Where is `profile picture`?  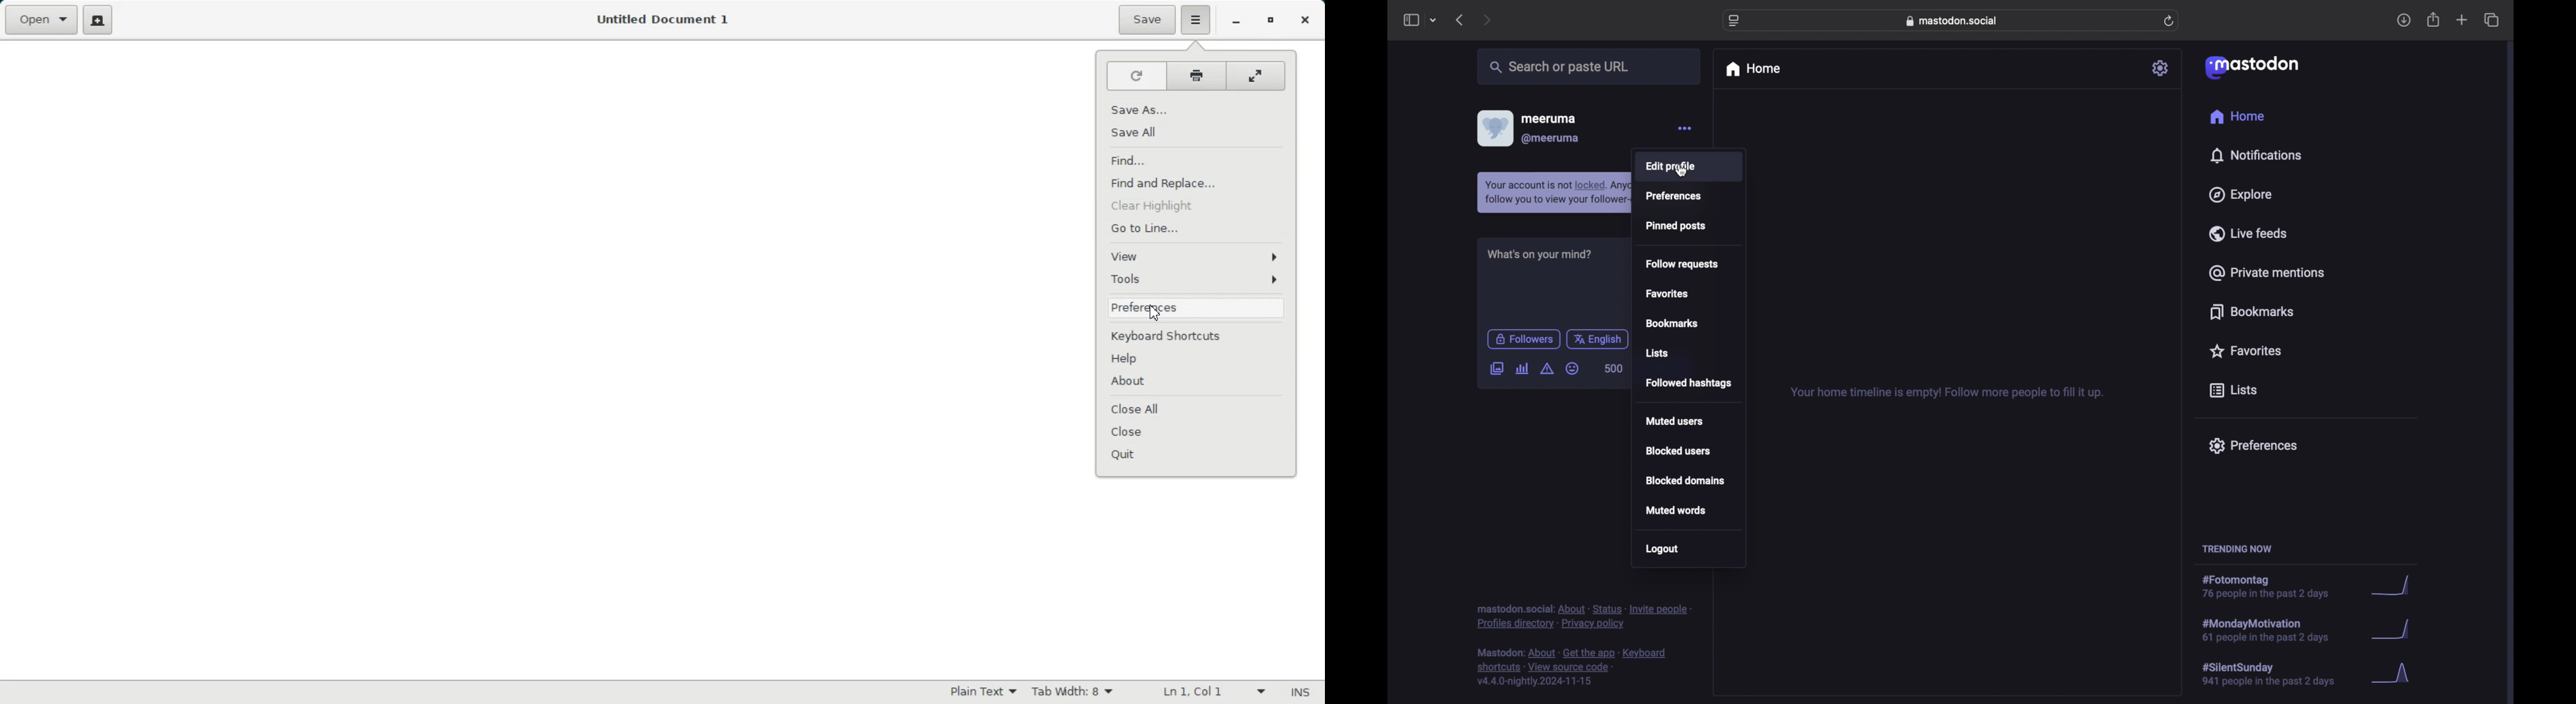
profile picture is located at coordinates (1494, 128).